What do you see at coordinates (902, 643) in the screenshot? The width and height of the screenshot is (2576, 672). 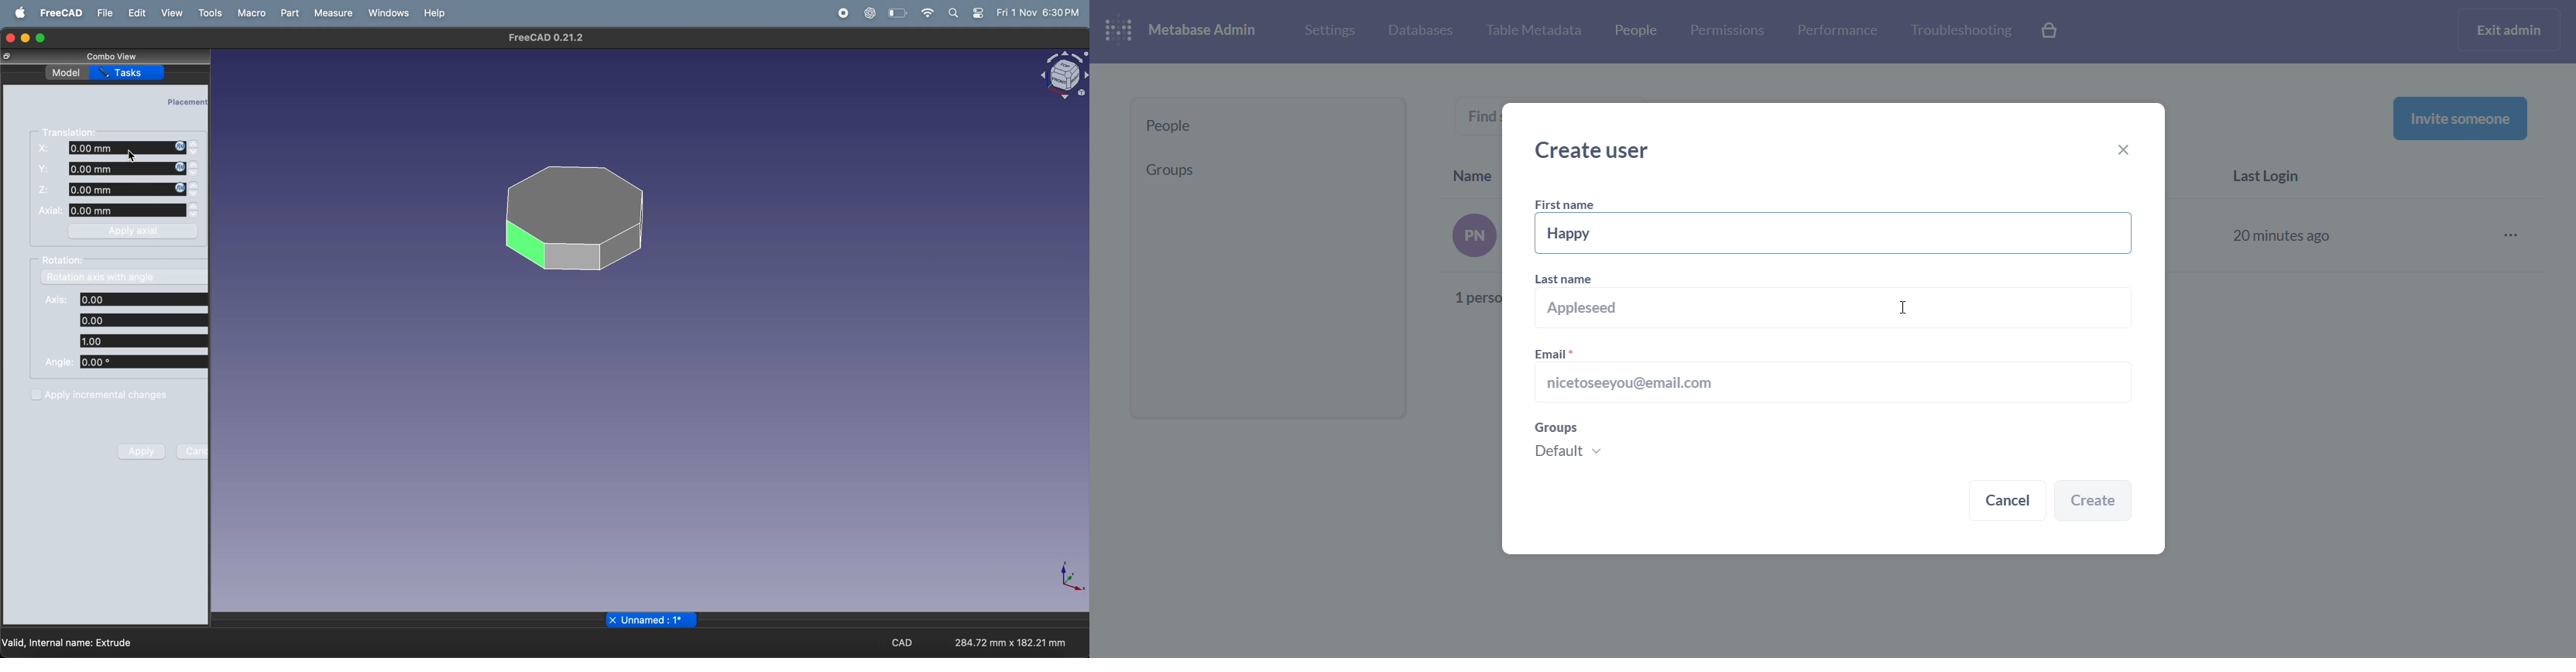 I see `CAD` at bounding box center [902, 643].